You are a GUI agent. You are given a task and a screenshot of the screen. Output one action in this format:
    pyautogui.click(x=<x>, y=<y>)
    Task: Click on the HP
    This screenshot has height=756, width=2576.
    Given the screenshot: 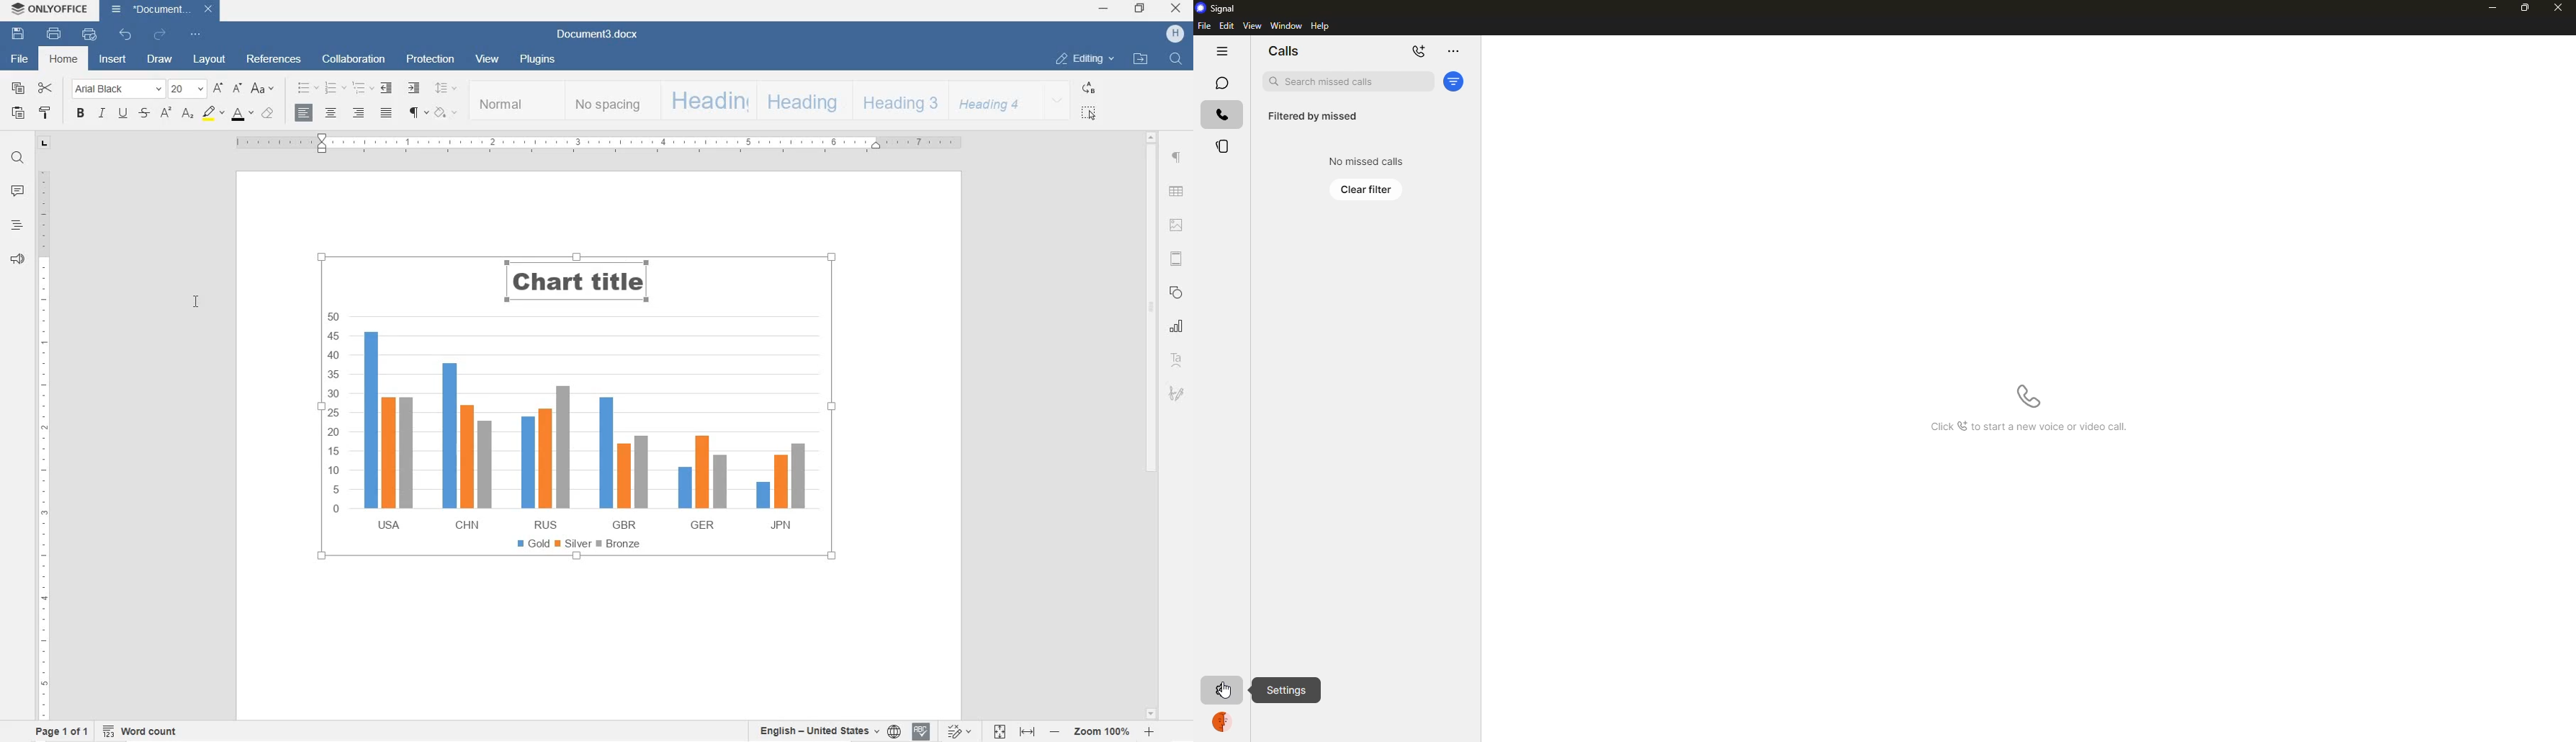 What is the action you would take?
    pyautogui.click(x=1174, y=33)
    